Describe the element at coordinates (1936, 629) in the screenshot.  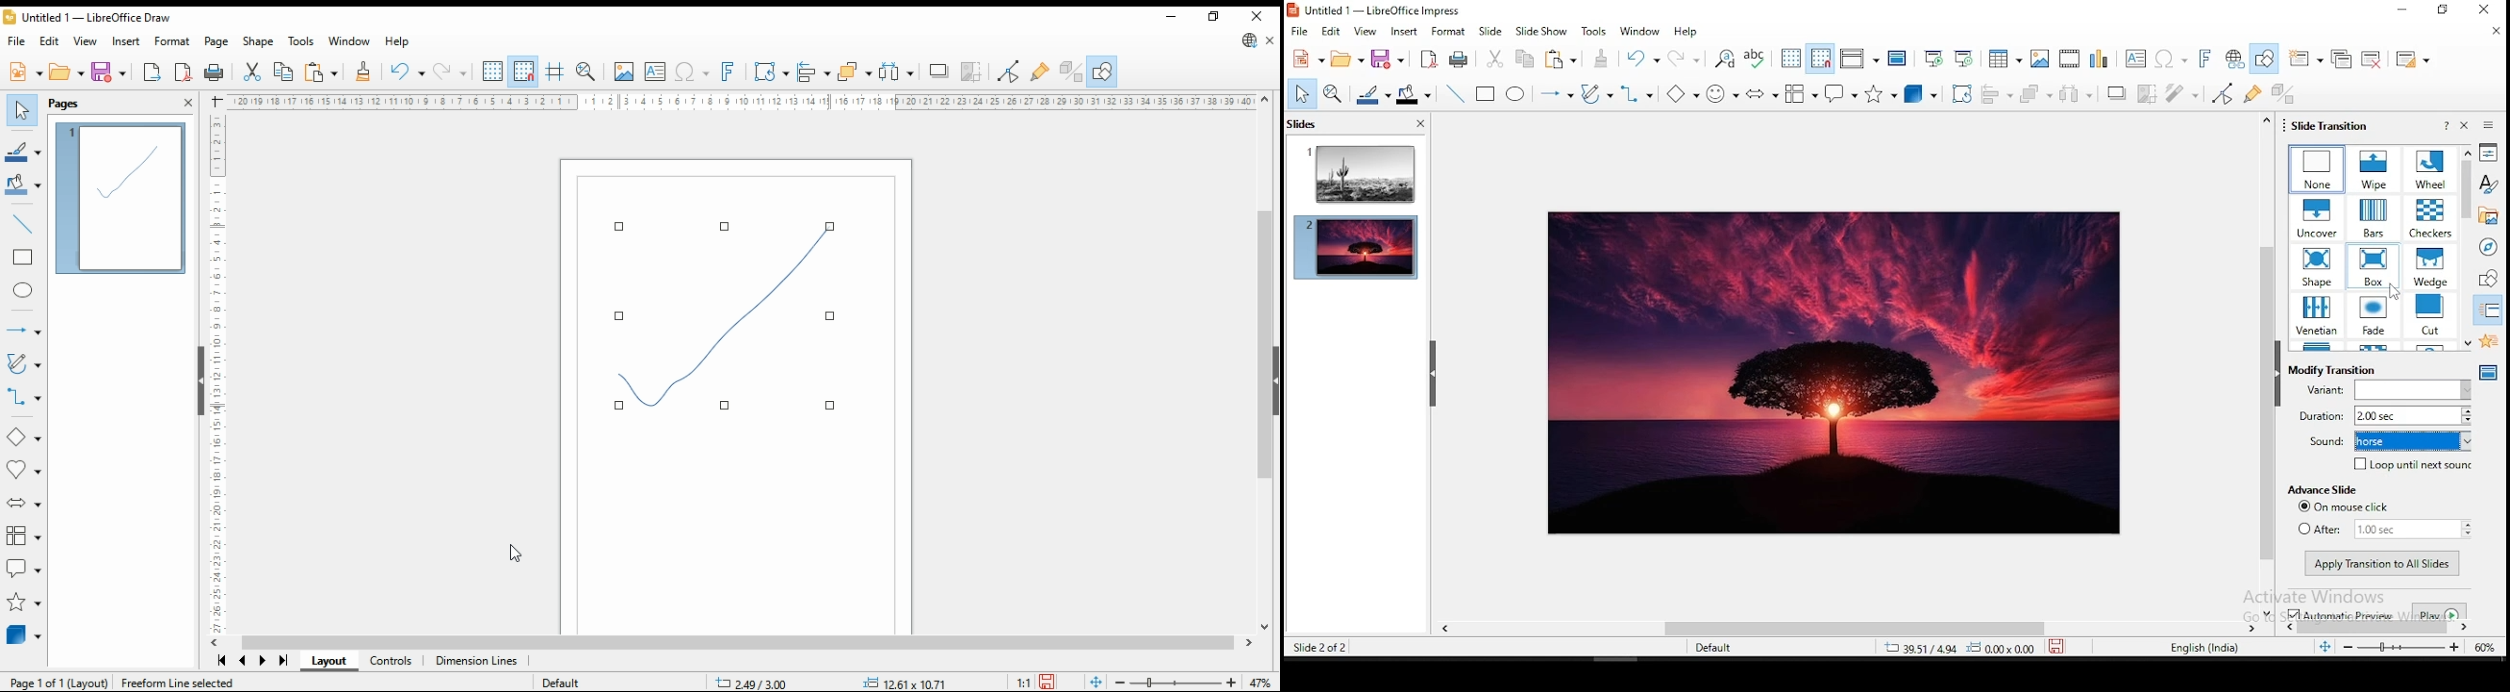
I see `scroll bar` at that location.